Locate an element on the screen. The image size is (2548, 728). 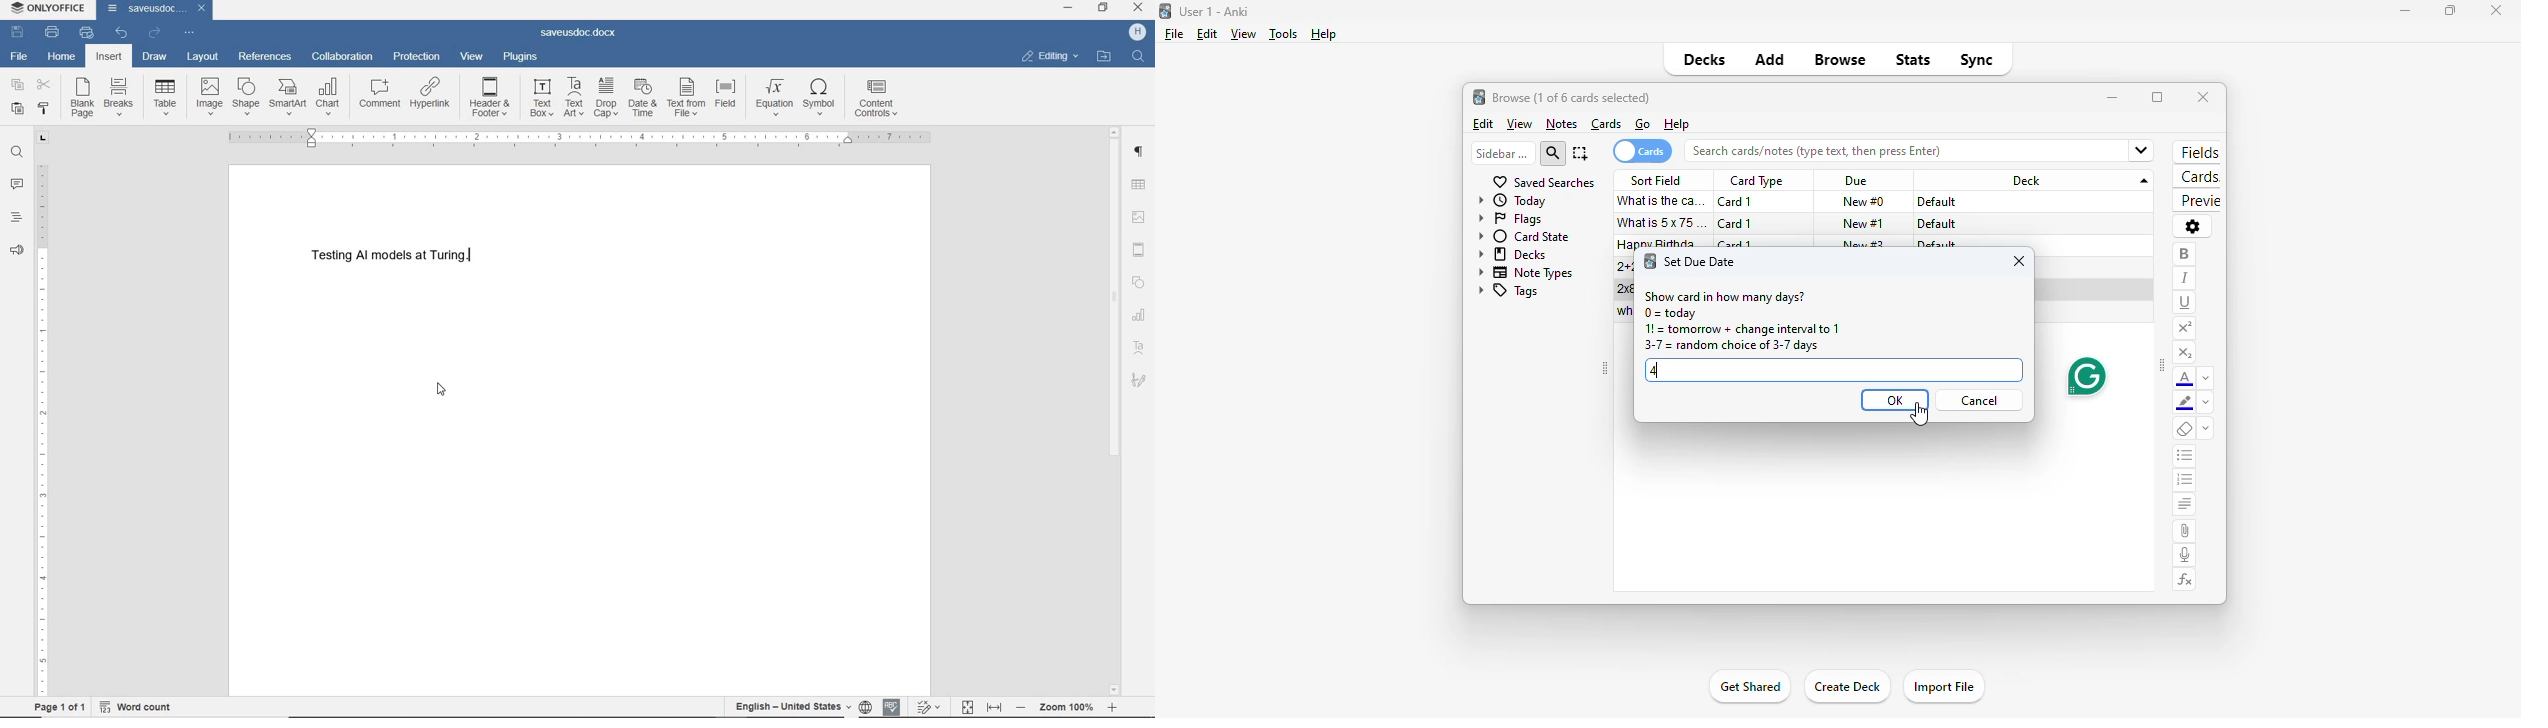
help is located at coordinates (1676, 125).